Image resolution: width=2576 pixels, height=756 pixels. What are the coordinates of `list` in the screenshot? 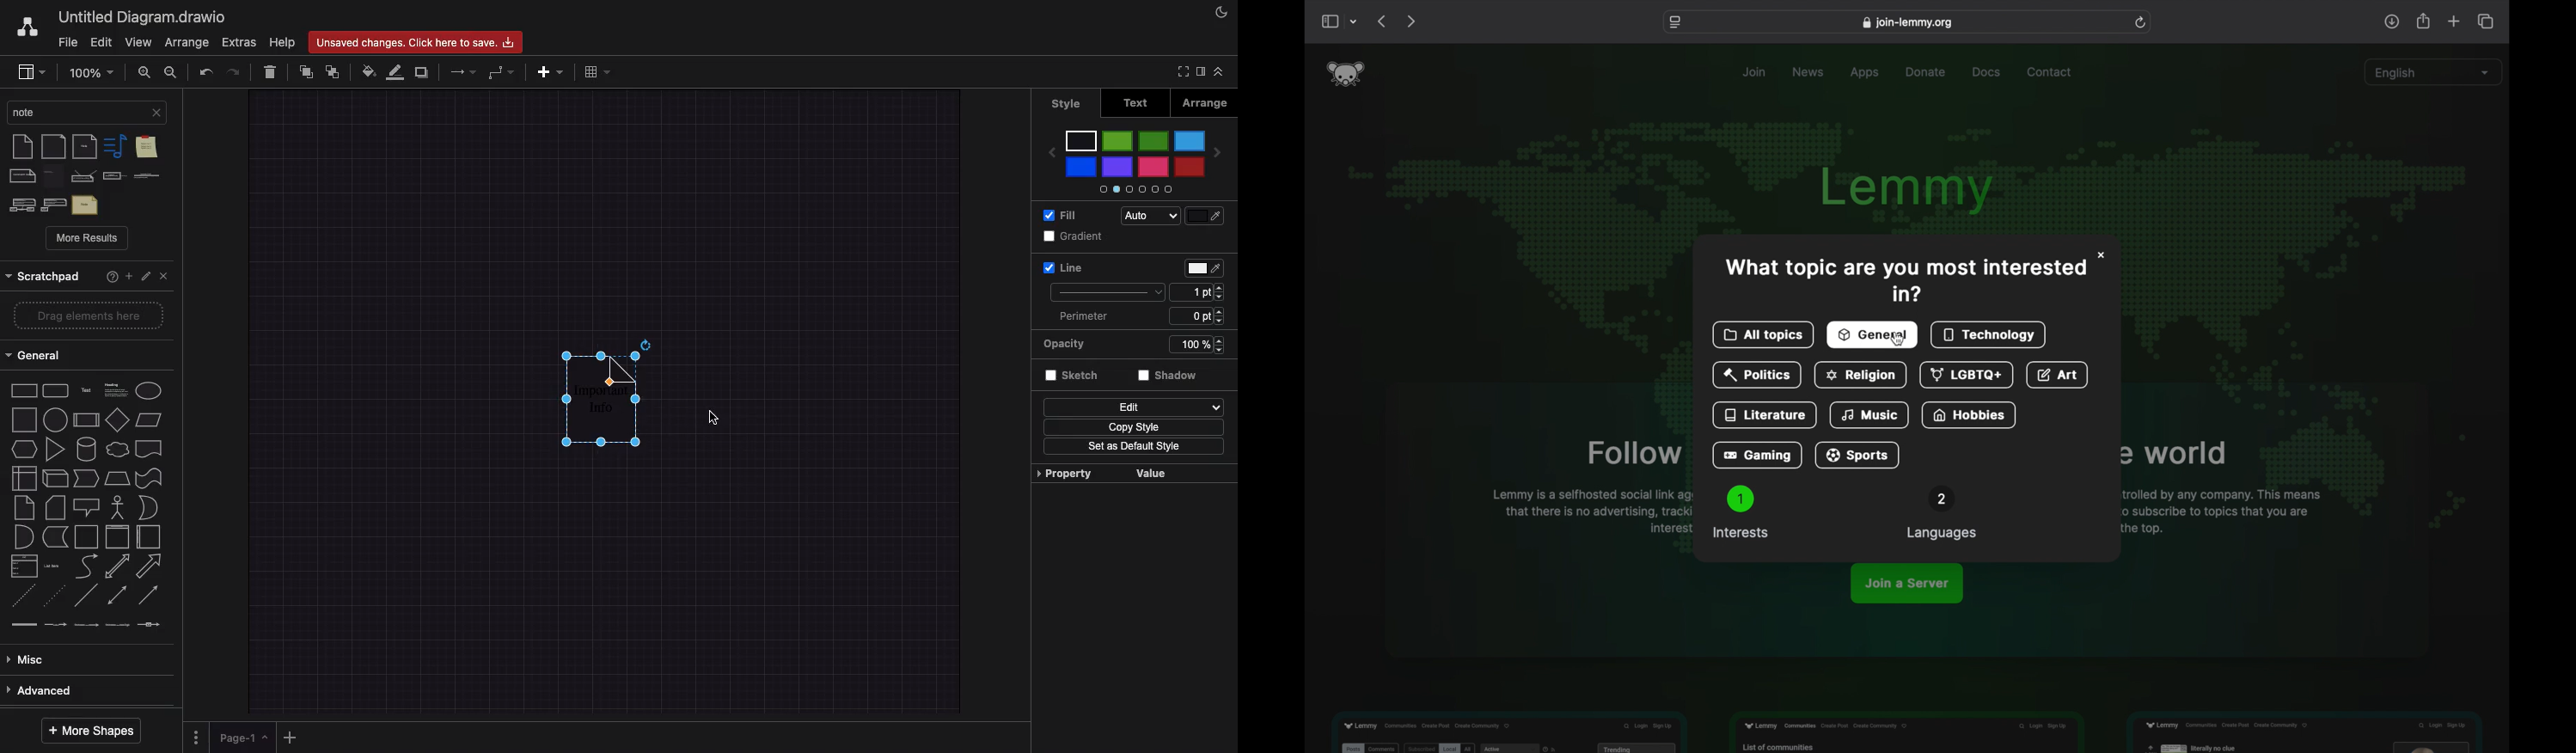 It's located at (24, 568).